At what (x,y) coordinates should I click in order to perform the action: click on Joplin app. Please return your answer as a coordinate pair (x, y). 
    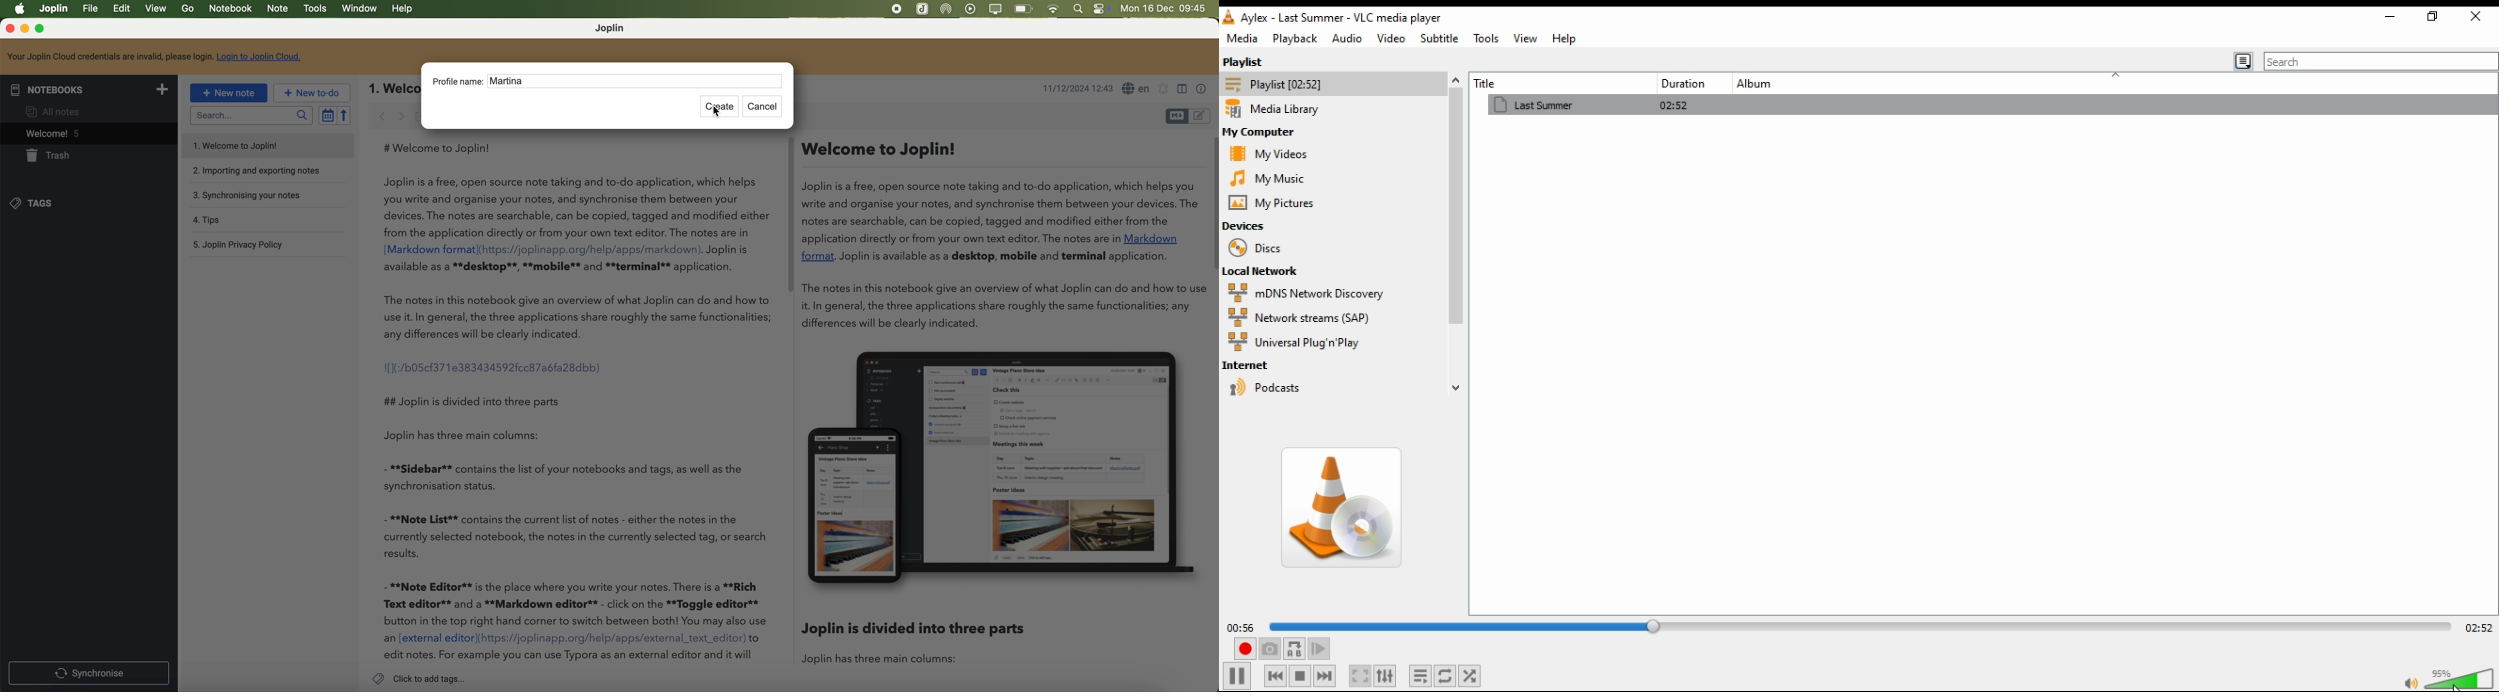
    Looking at the image, I should click on (923, 10).